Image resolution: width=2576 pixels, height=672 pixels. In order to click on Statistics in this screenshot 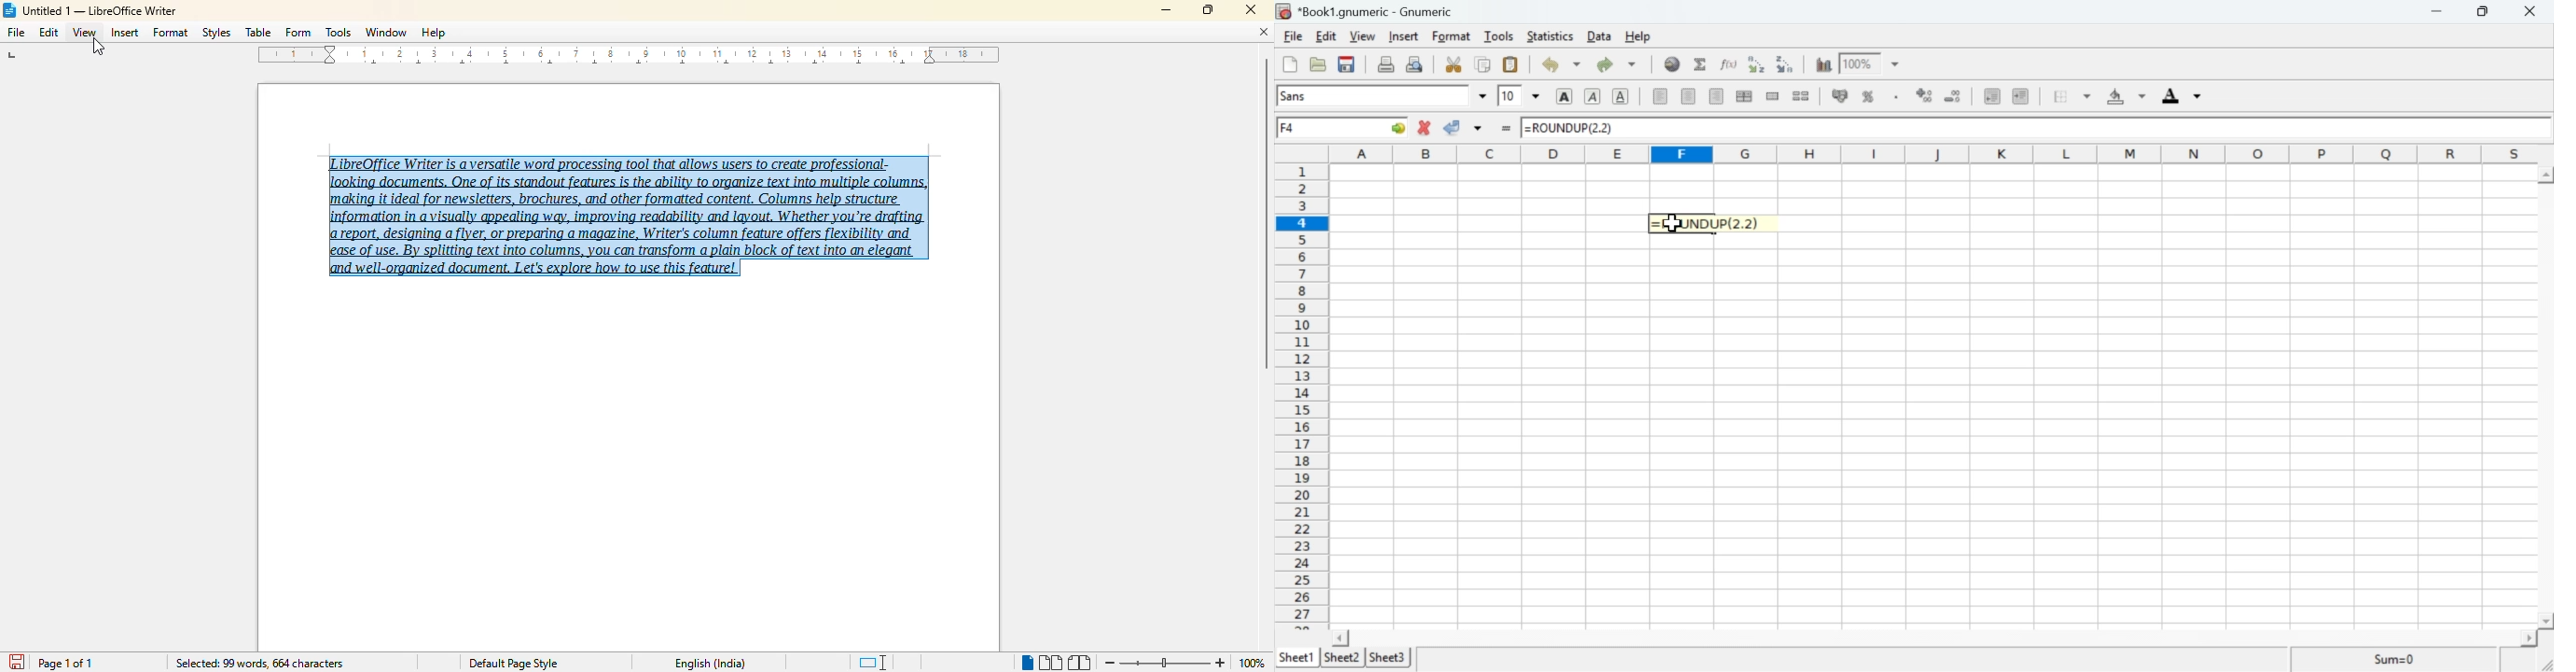, I will do `click(1549, 36)`.